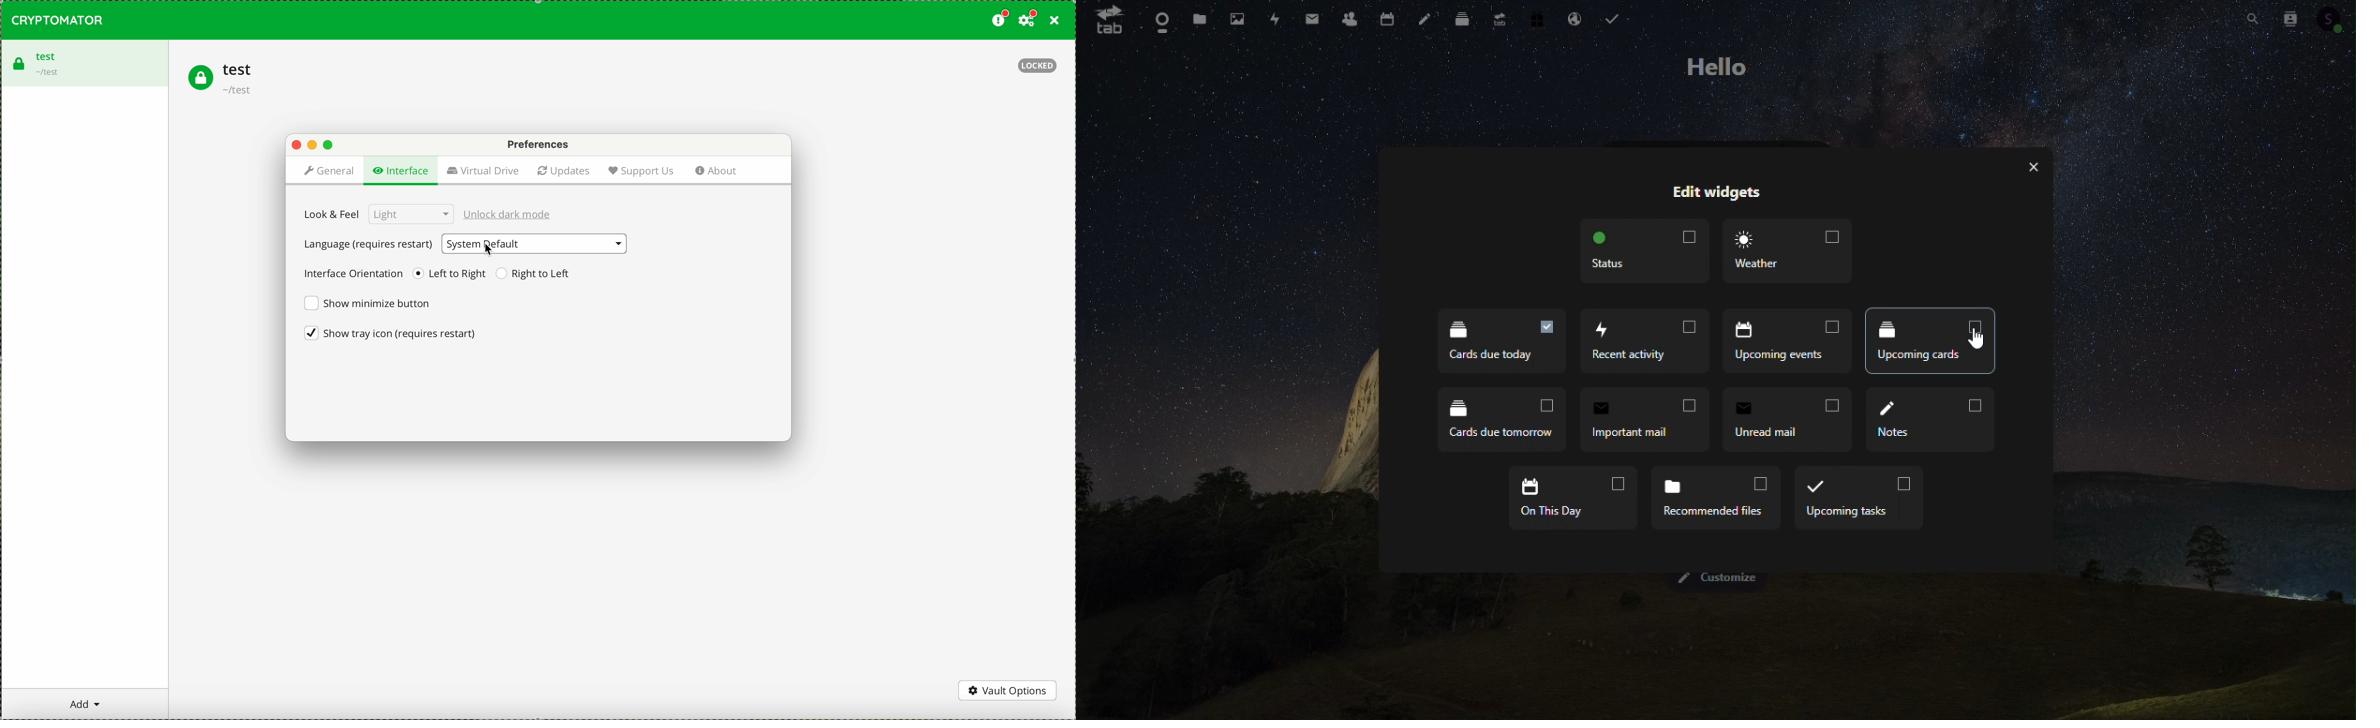 Image resolution: width=2380 pixels, height=728 pixels. I want to click on Contacts, so click(1352, 19).